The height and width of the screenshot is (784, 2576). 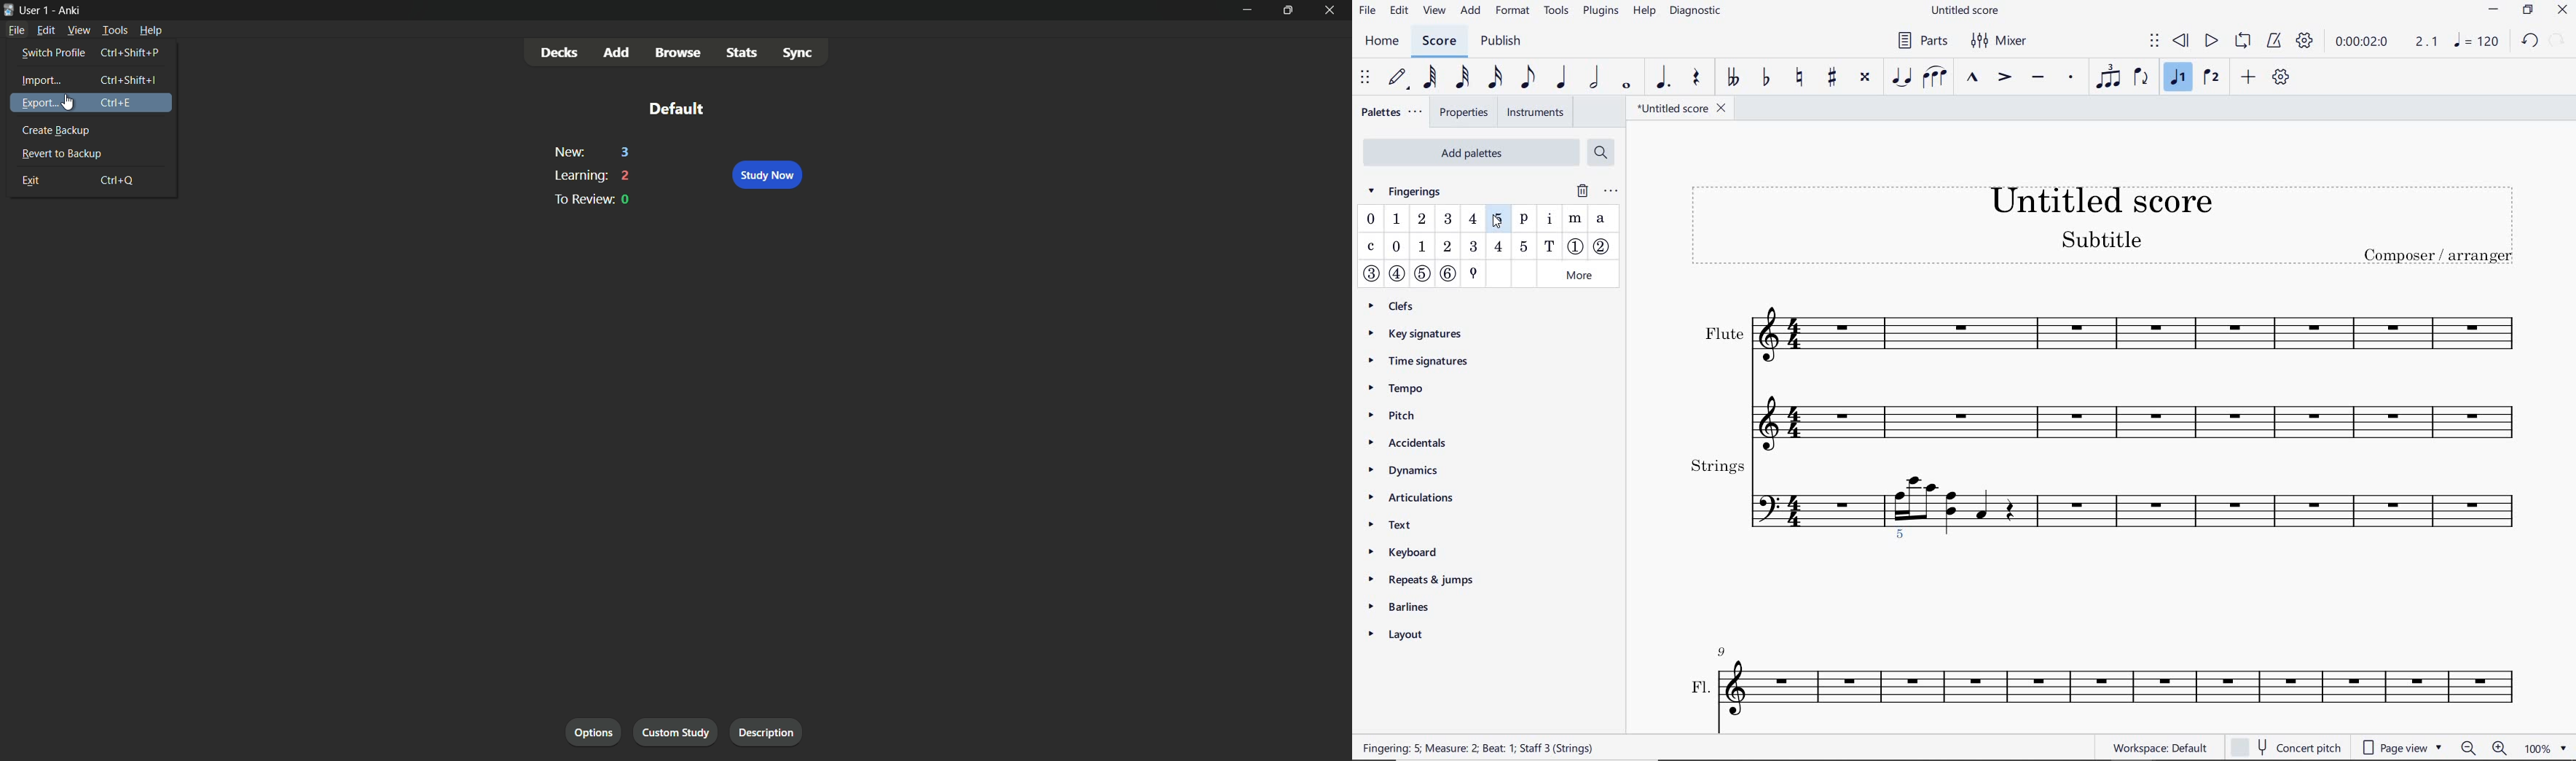 I want to click on marcato, so click(x=1974, y=79).